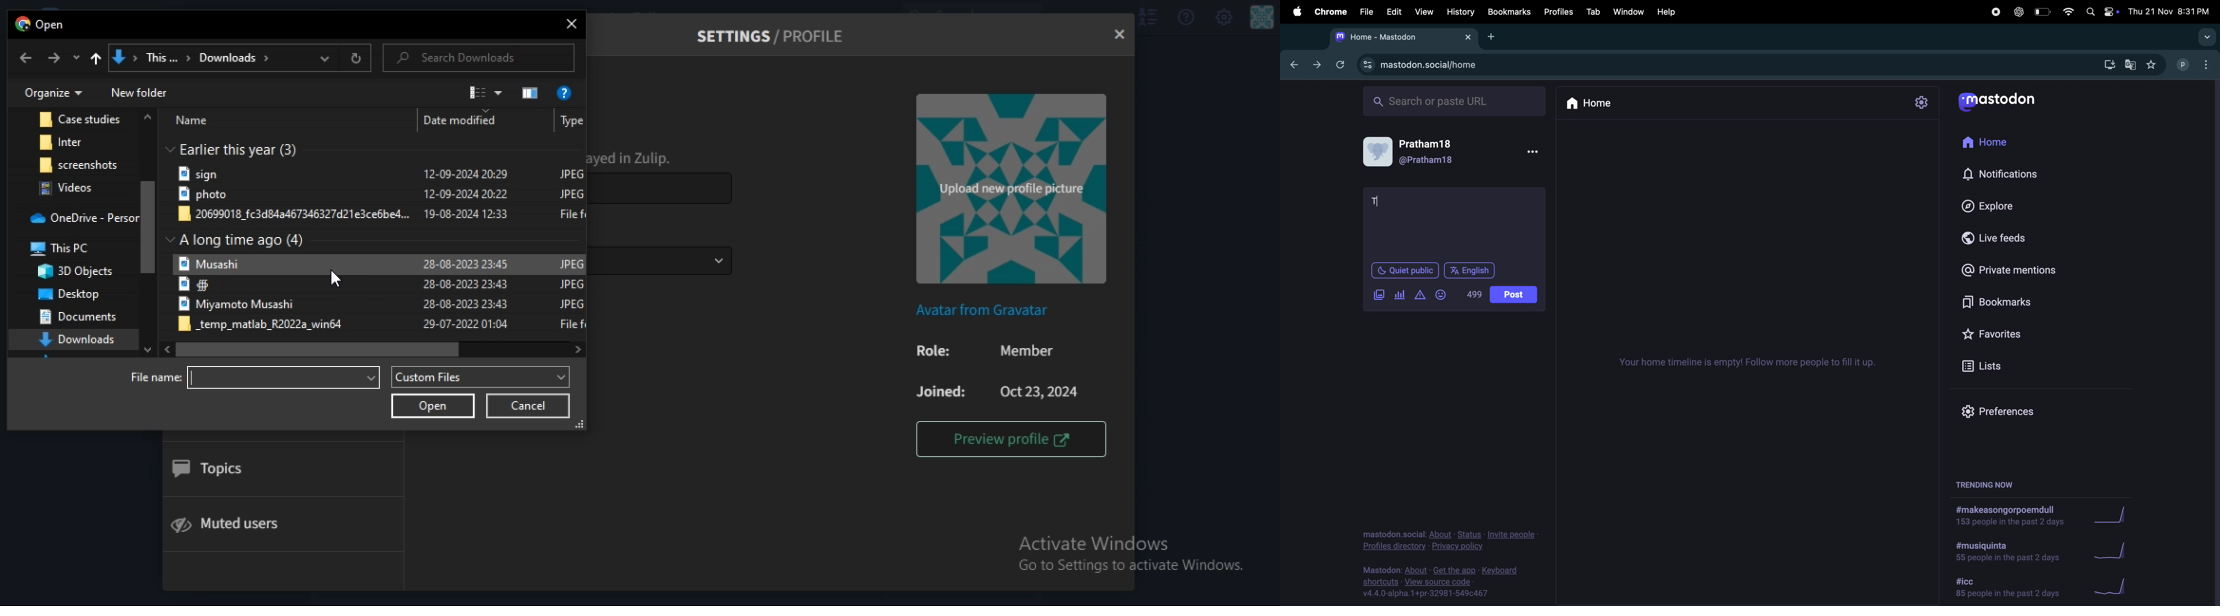 The width and height of the screenshot is (2240, 616). Describe the element at coordinates (25, 58) in the screenshot. I see `back` at that location.